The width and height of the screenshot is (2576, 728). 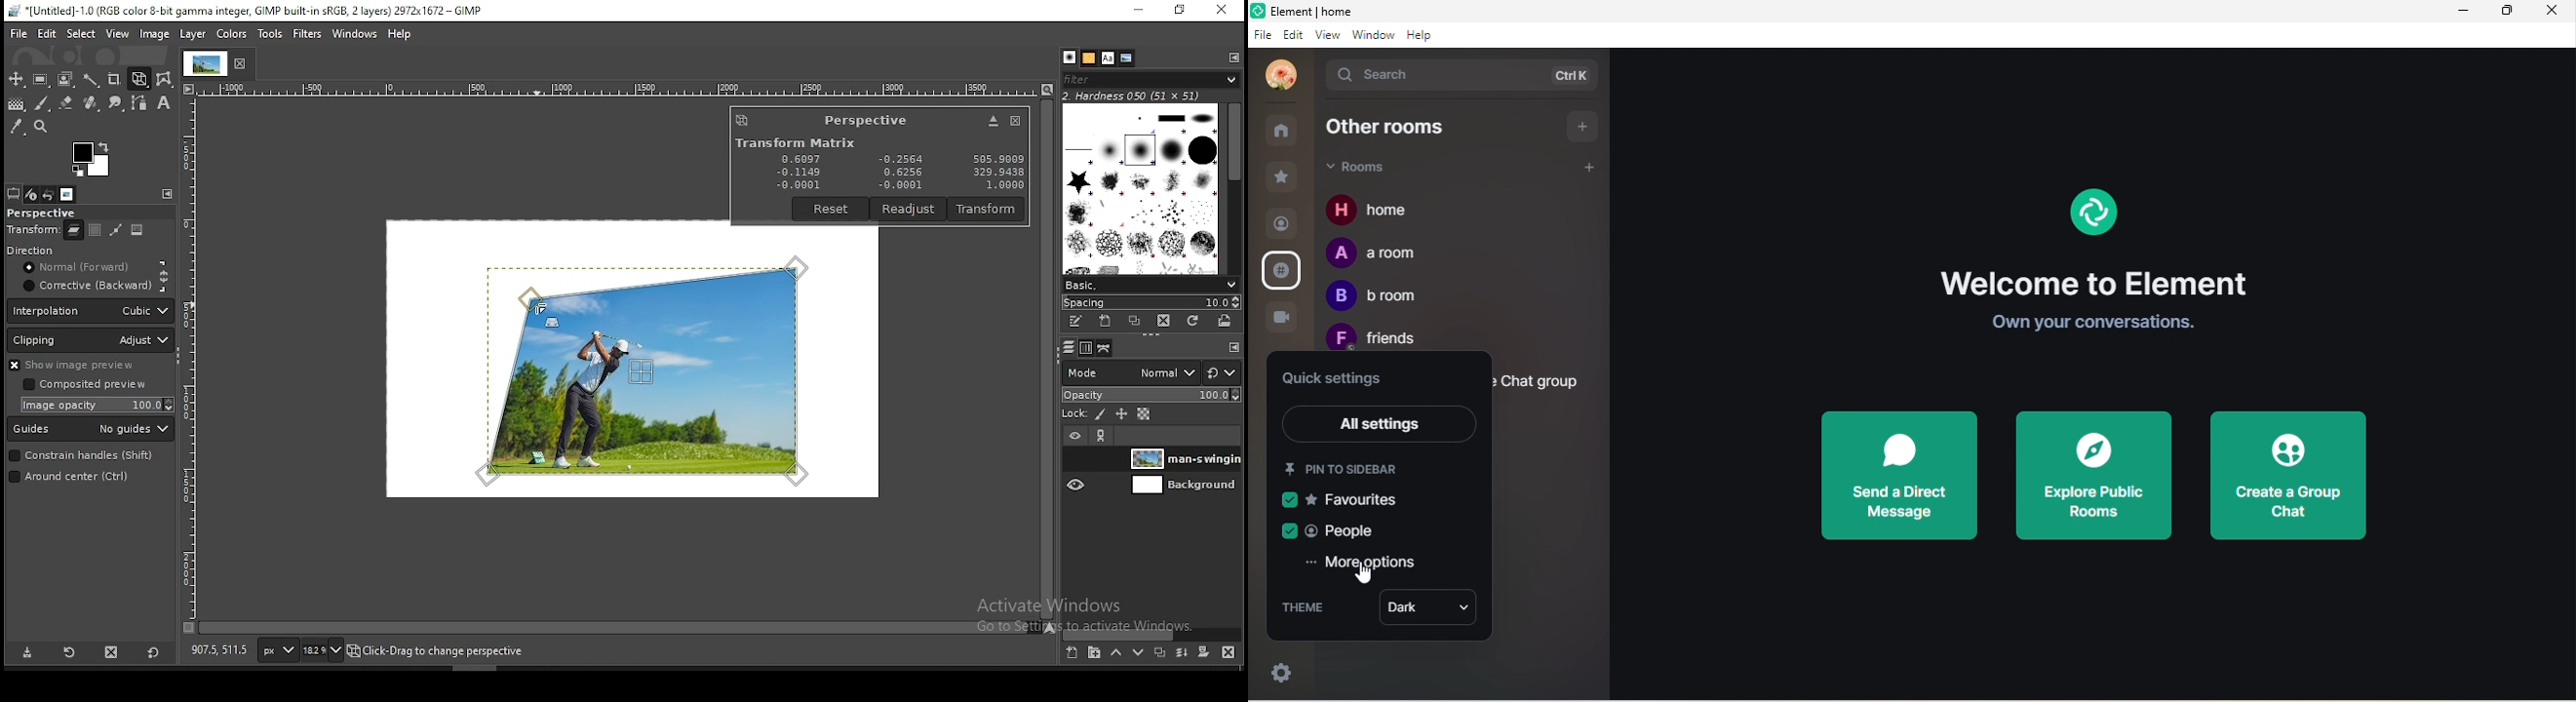 I want to click on welcome to element own your conversation, so click(x=2100, y=304).